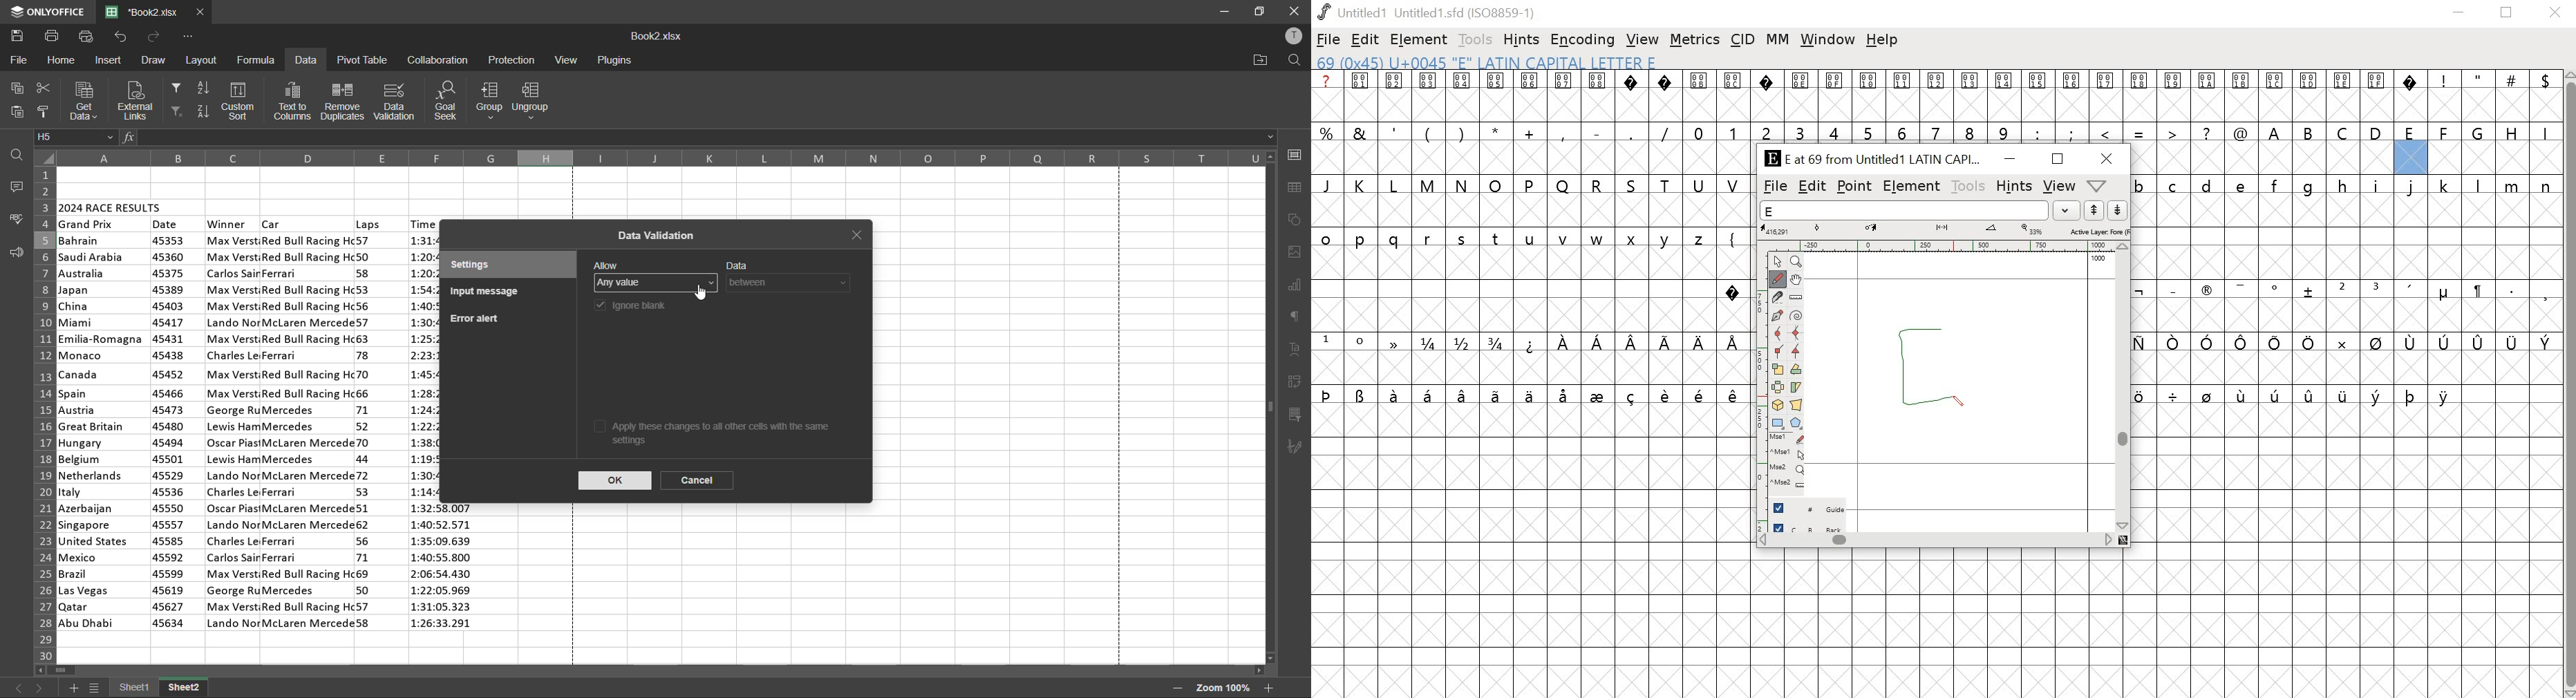 The image size is (2576, 700). I want to click on uppercase alphabets, so click(2409, 131).